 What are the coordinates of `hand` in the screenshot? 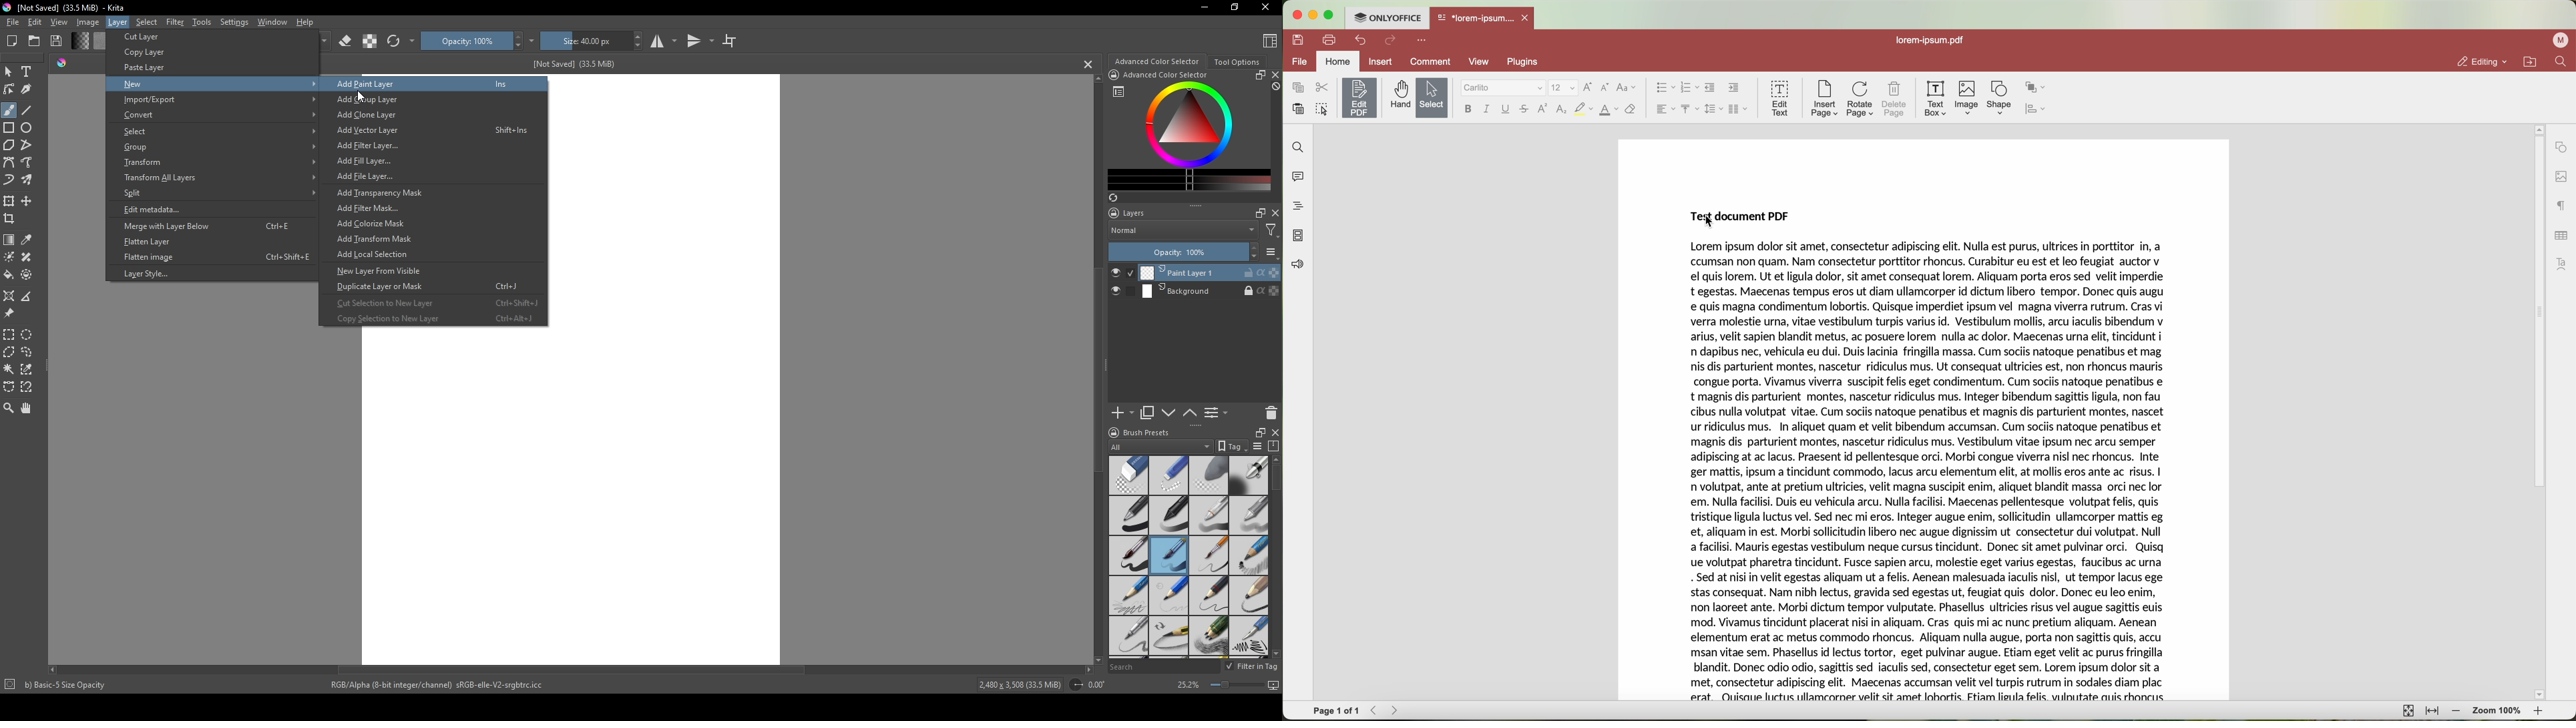 It's located at (1398, 96).